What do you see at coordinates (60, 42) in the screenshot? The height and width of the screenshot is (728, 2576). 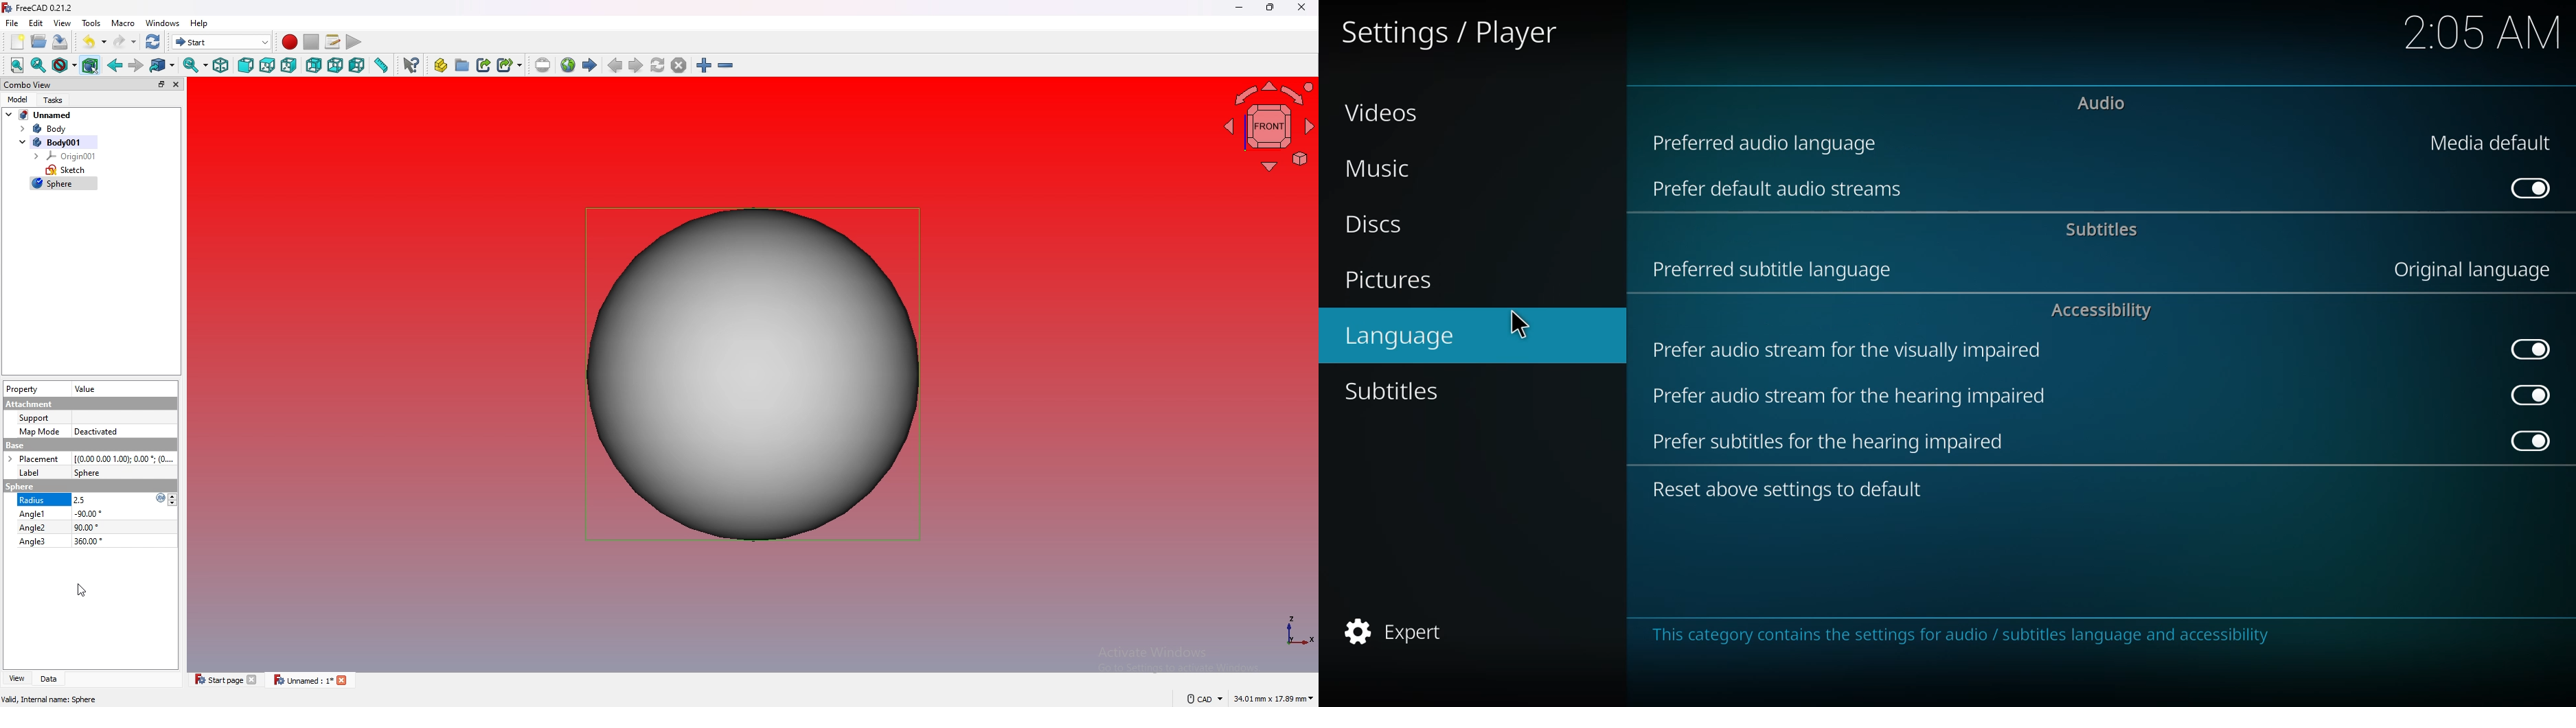 I see `save` at bounding box center [60, 42].